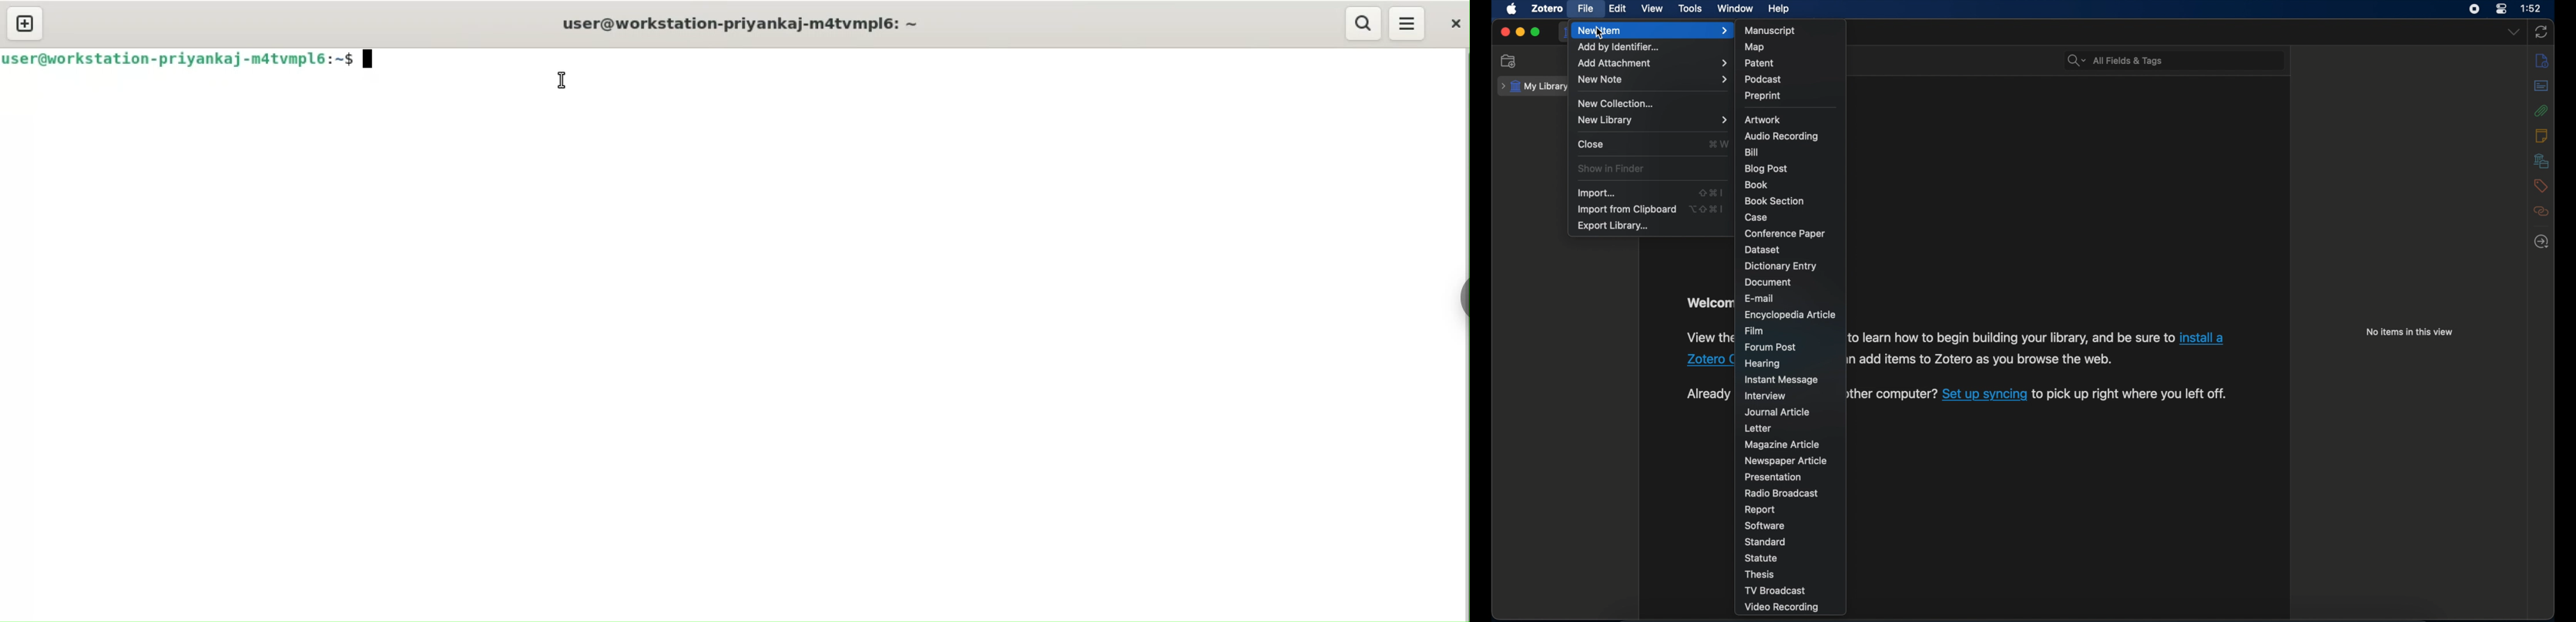  What do you see at coordinates (1765, 250) in the screenshot?
I see `dataset` at bounding box center [1765, 250].